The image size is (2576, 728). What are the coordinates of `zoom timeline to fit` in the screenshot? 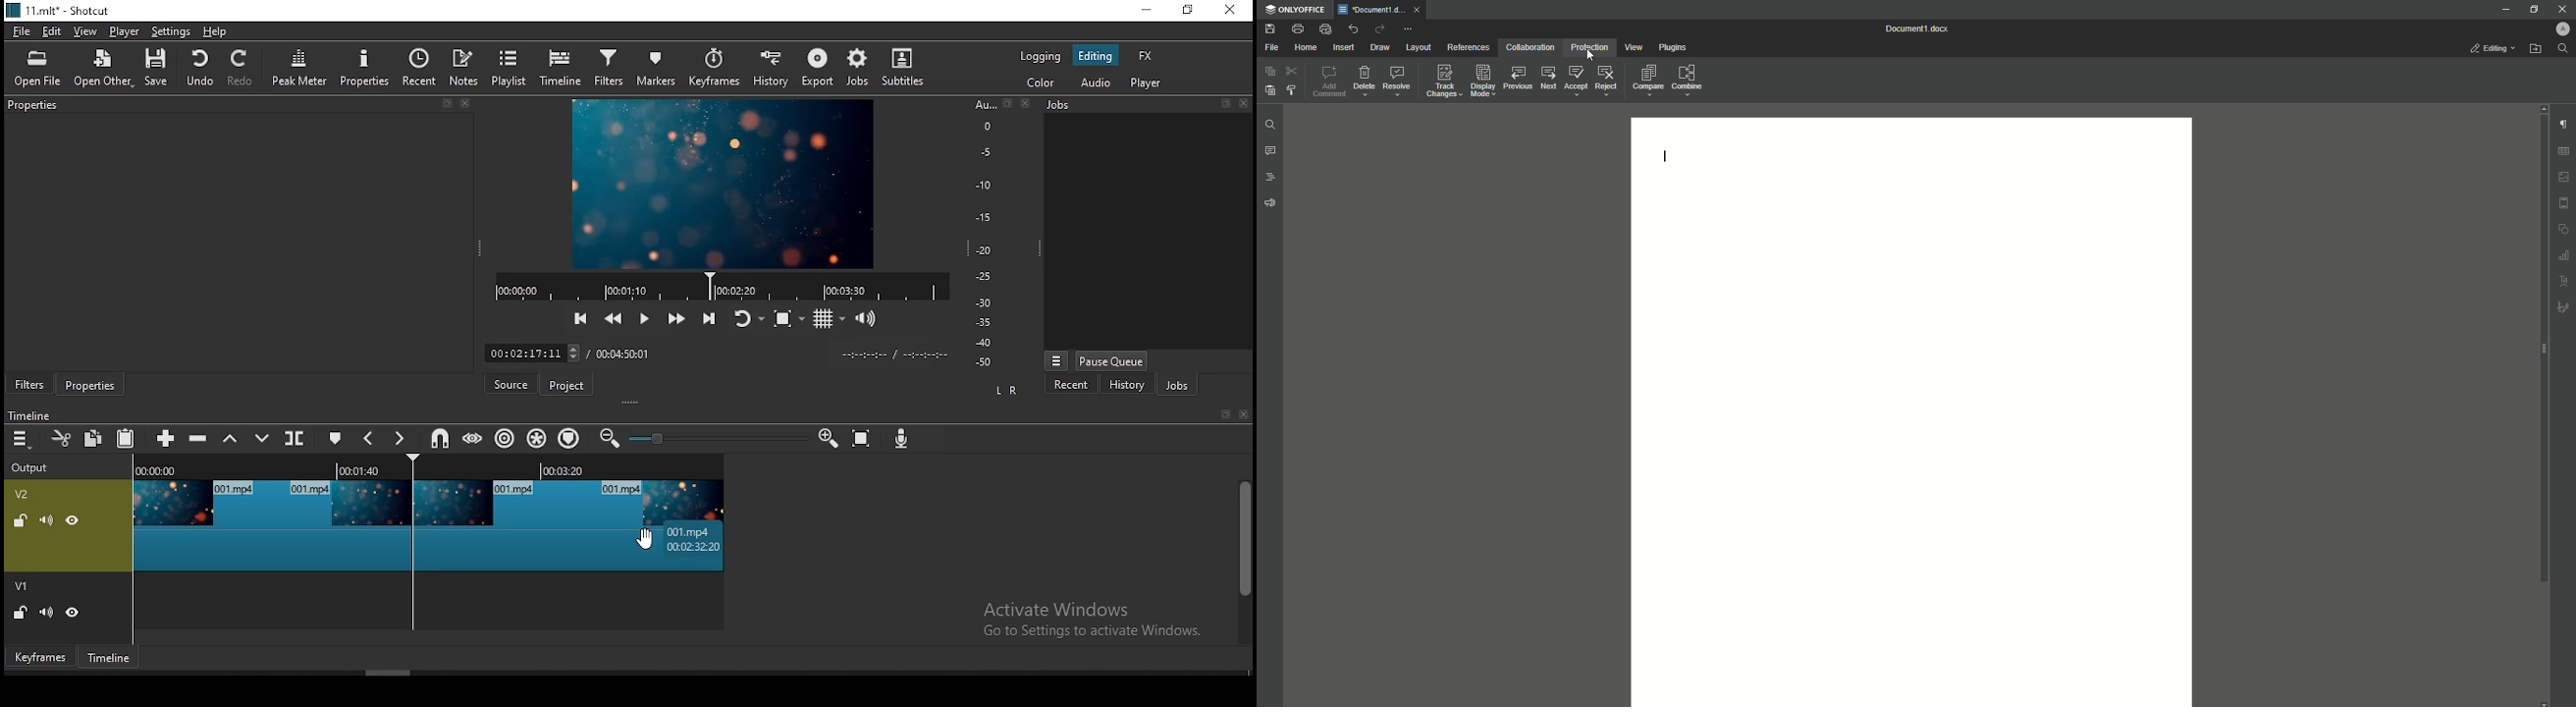 It's located at (863, 435).